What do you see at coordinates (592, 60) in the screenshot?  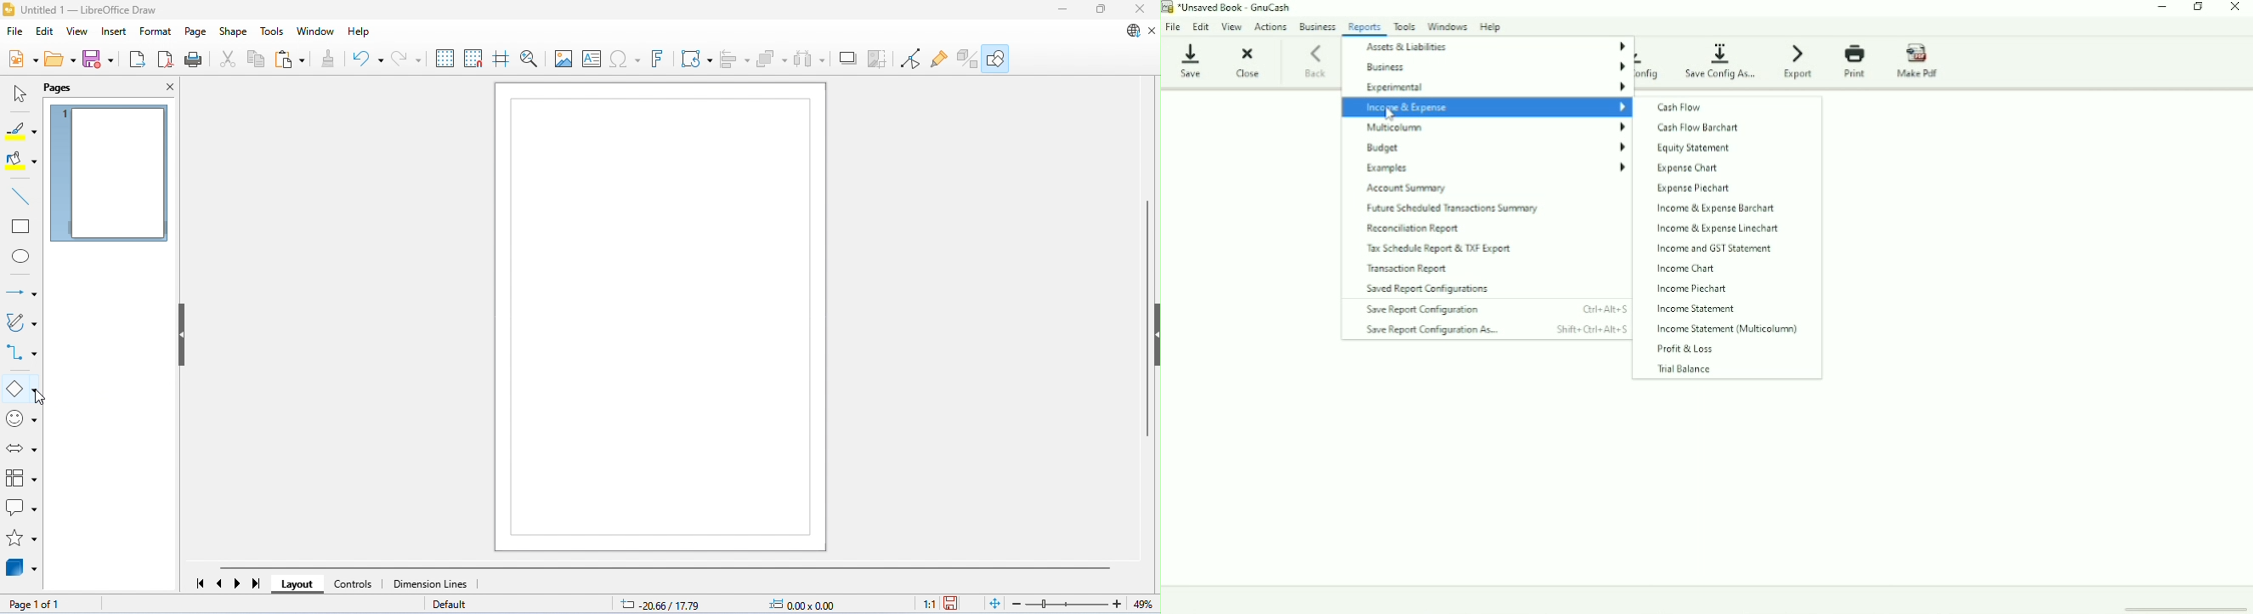 I see `insert text box` at bounding box center [592, 60].